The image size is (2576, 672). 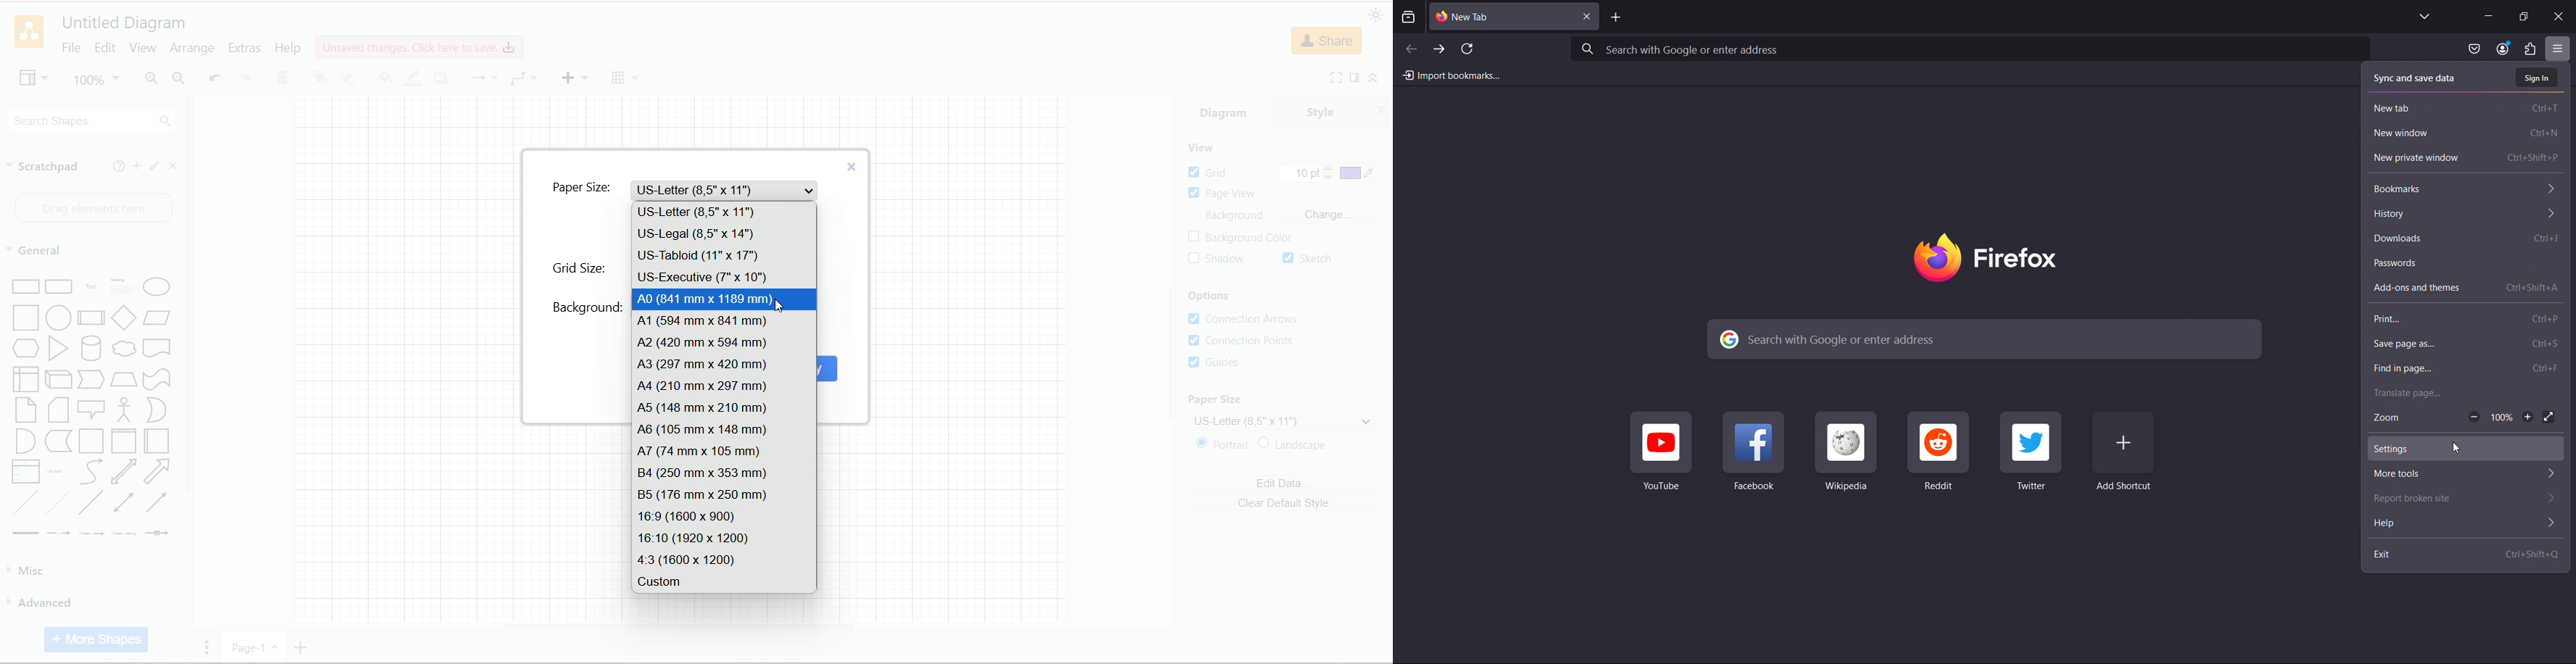 I want to click on connection arrows, so click(x=1248, y=320).